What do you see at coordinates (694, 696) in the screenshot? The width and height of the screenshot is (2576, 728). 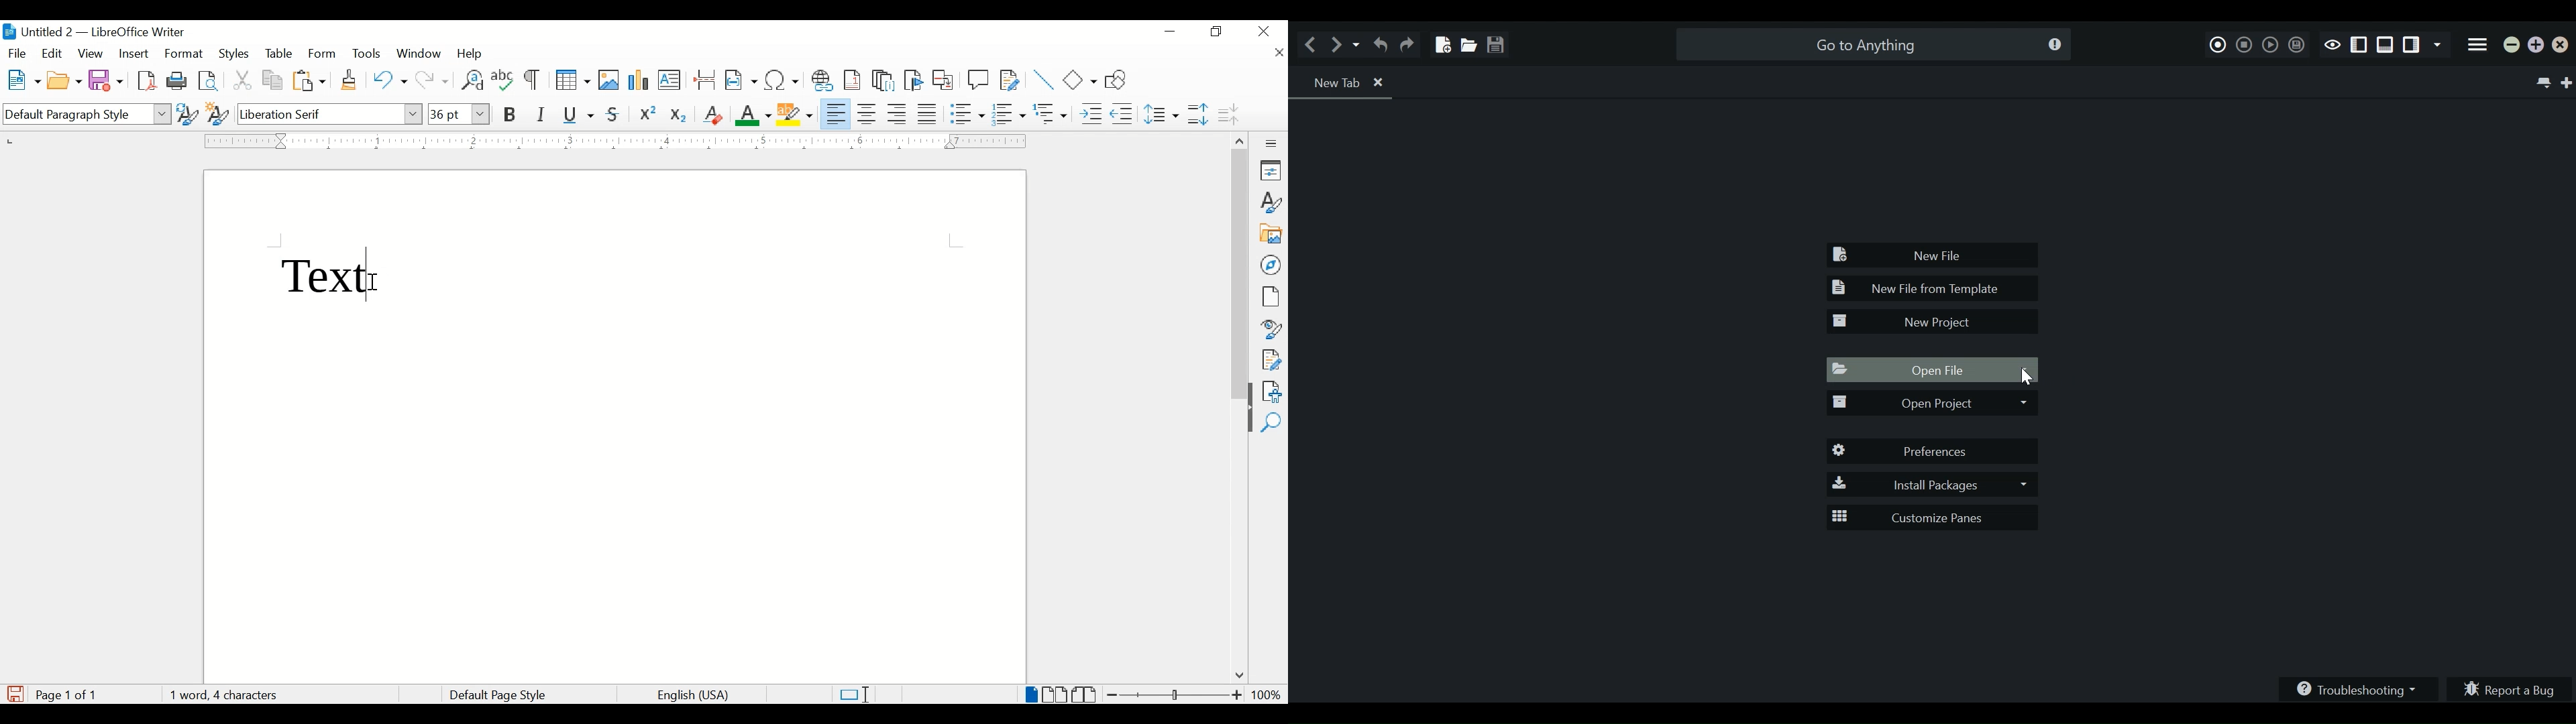 I see `language` at bounding box center [694, 696].